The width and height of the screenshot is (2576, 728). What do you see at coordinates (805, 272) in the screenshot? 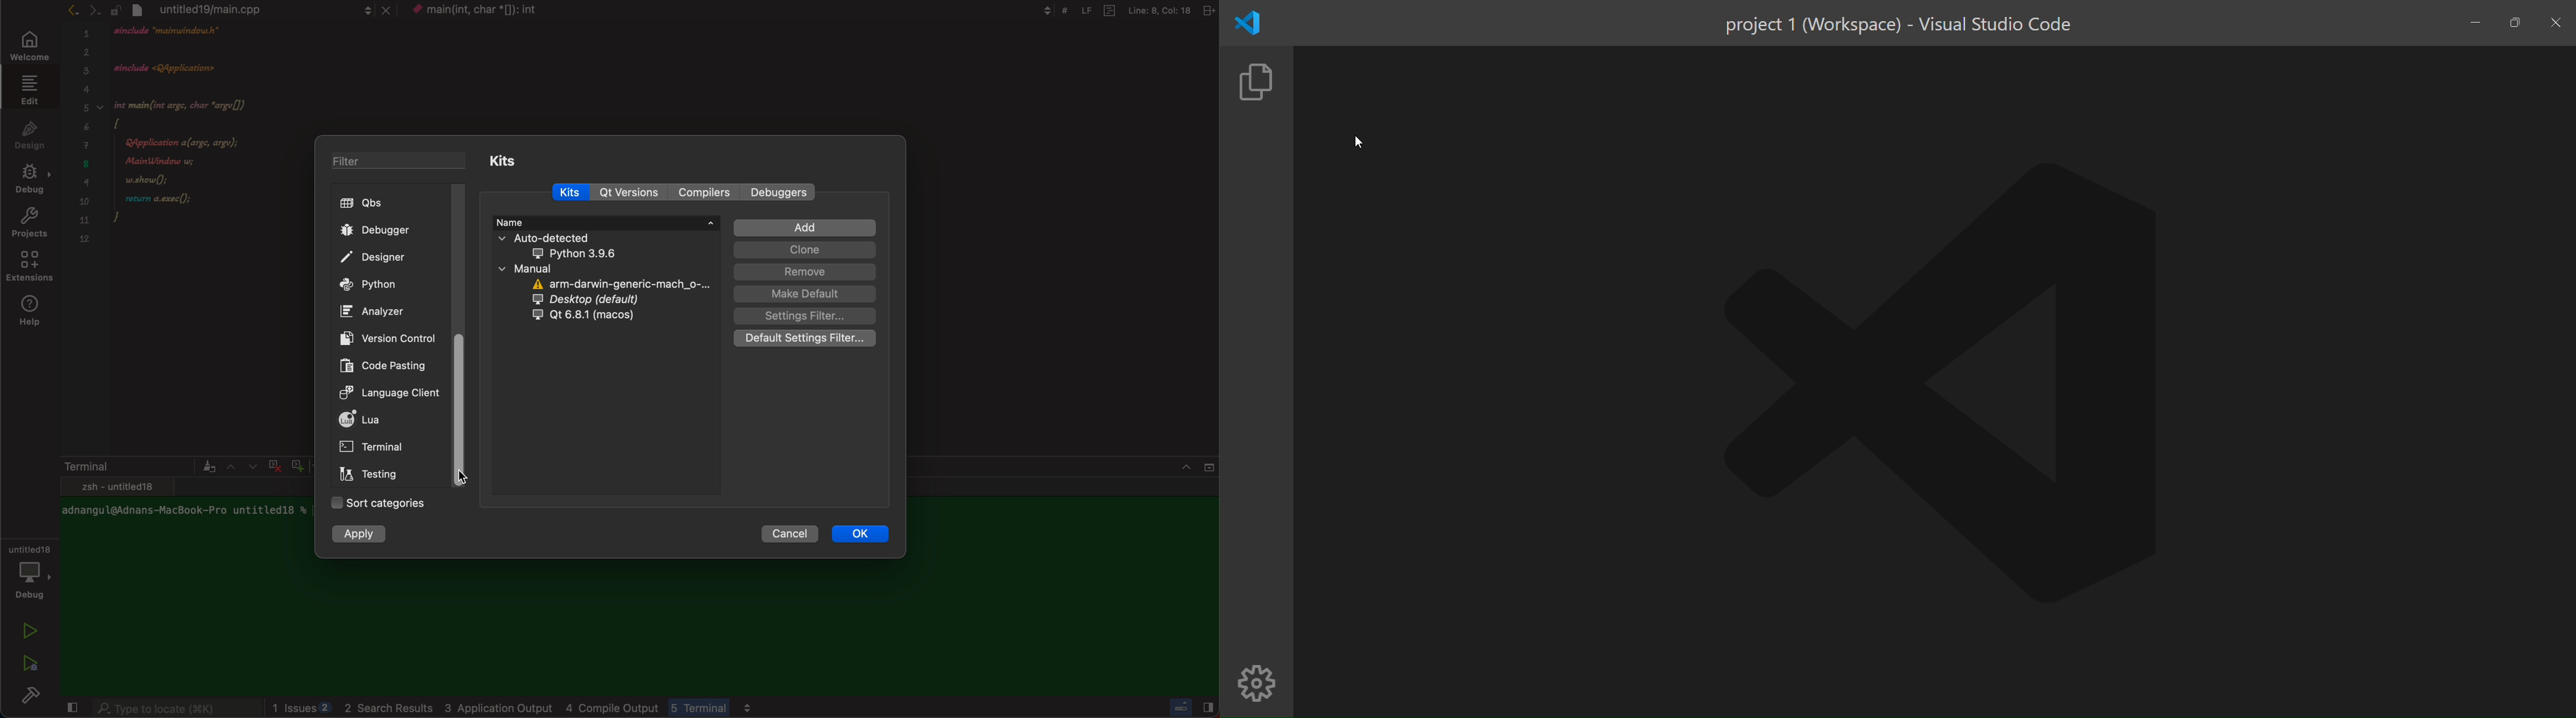
I see `remove` at bounding box center [805, 272].